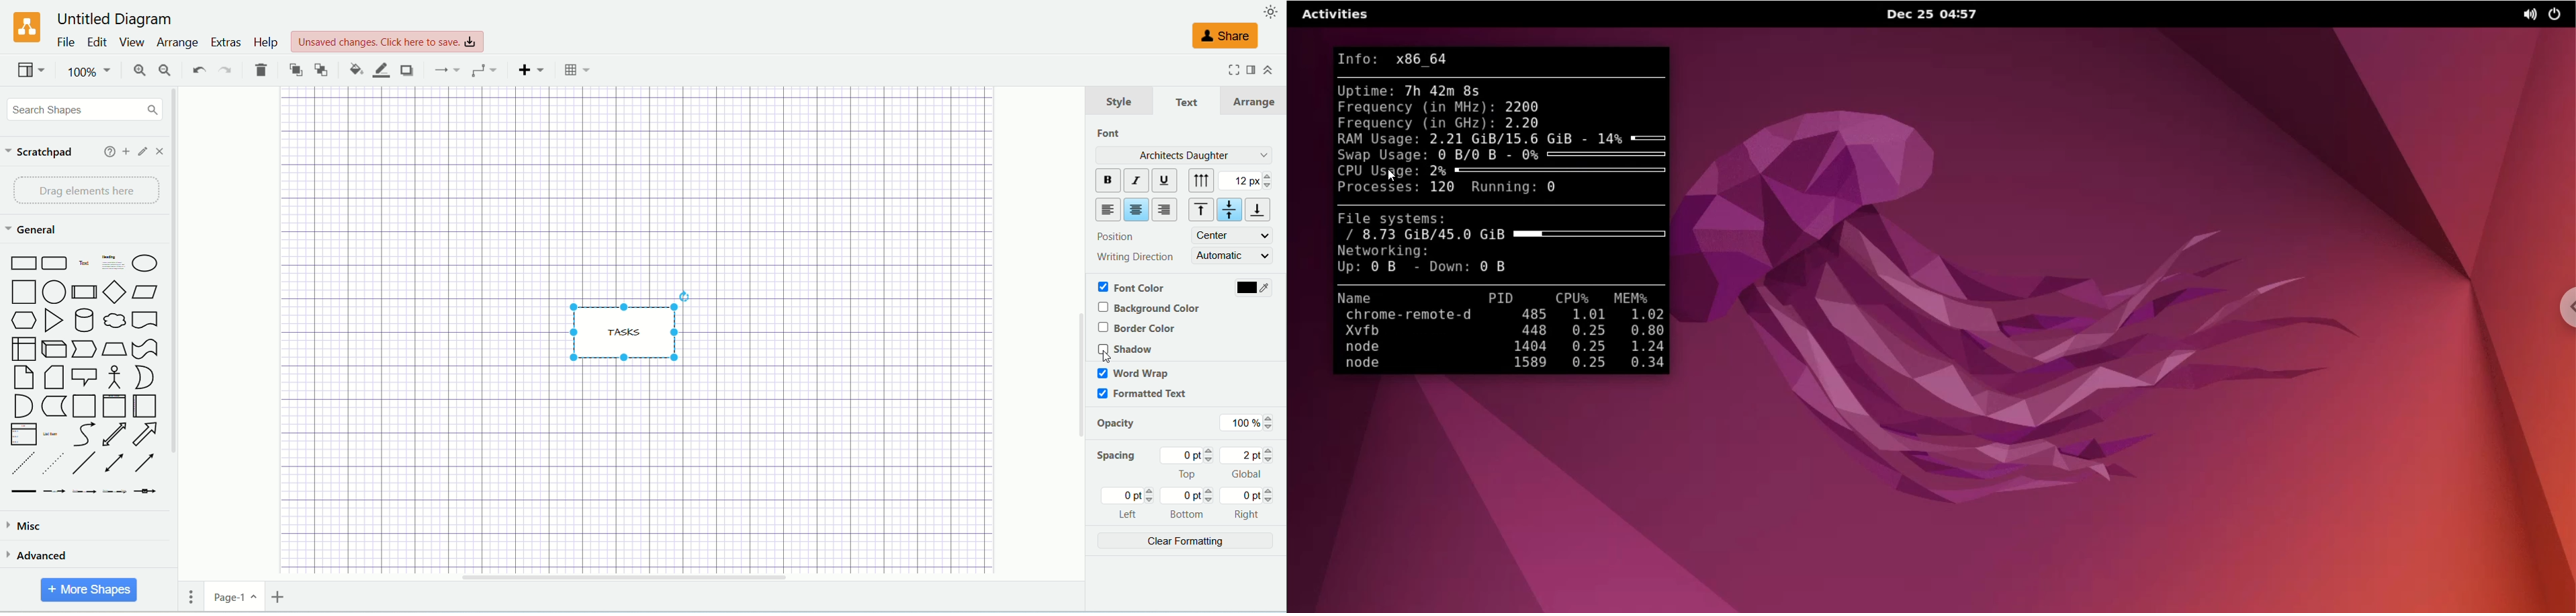 The height and width of the screenshot is (616, 2576). I want to click on Note, so click(23, 378).